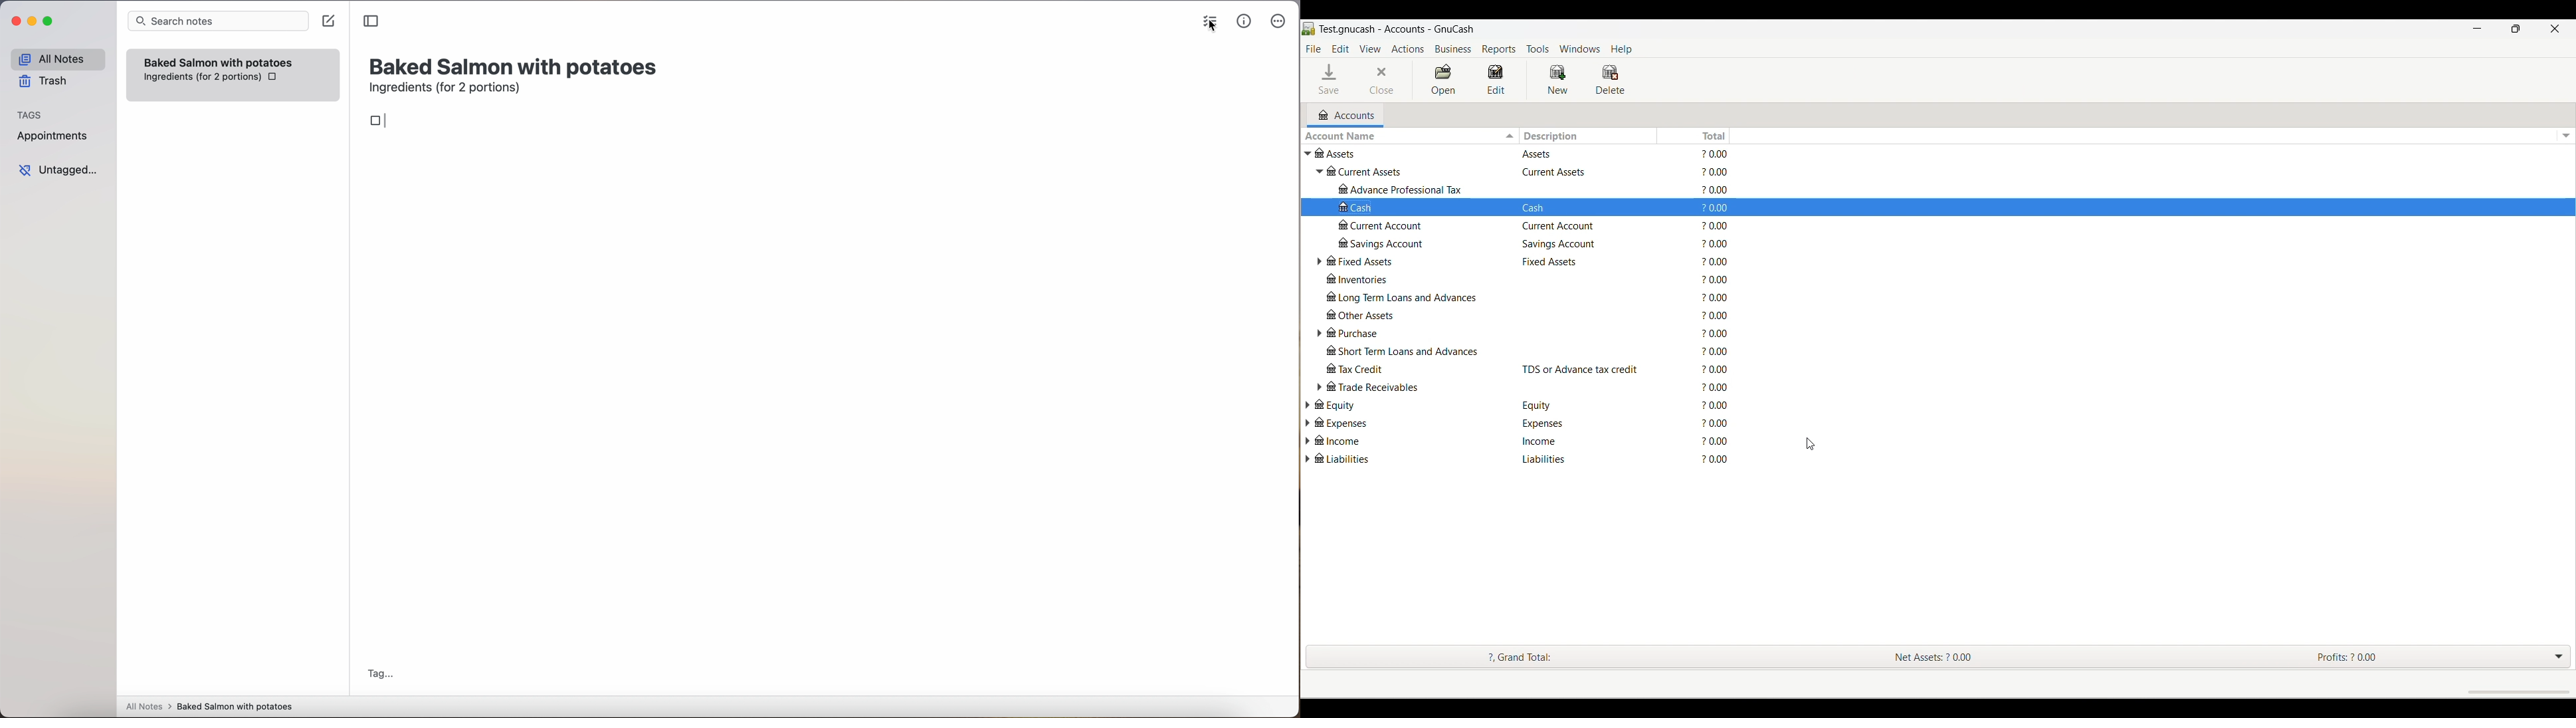 This screenshot has height=728, width=2576. I want to click on close Simplenote, so click(15, 22).